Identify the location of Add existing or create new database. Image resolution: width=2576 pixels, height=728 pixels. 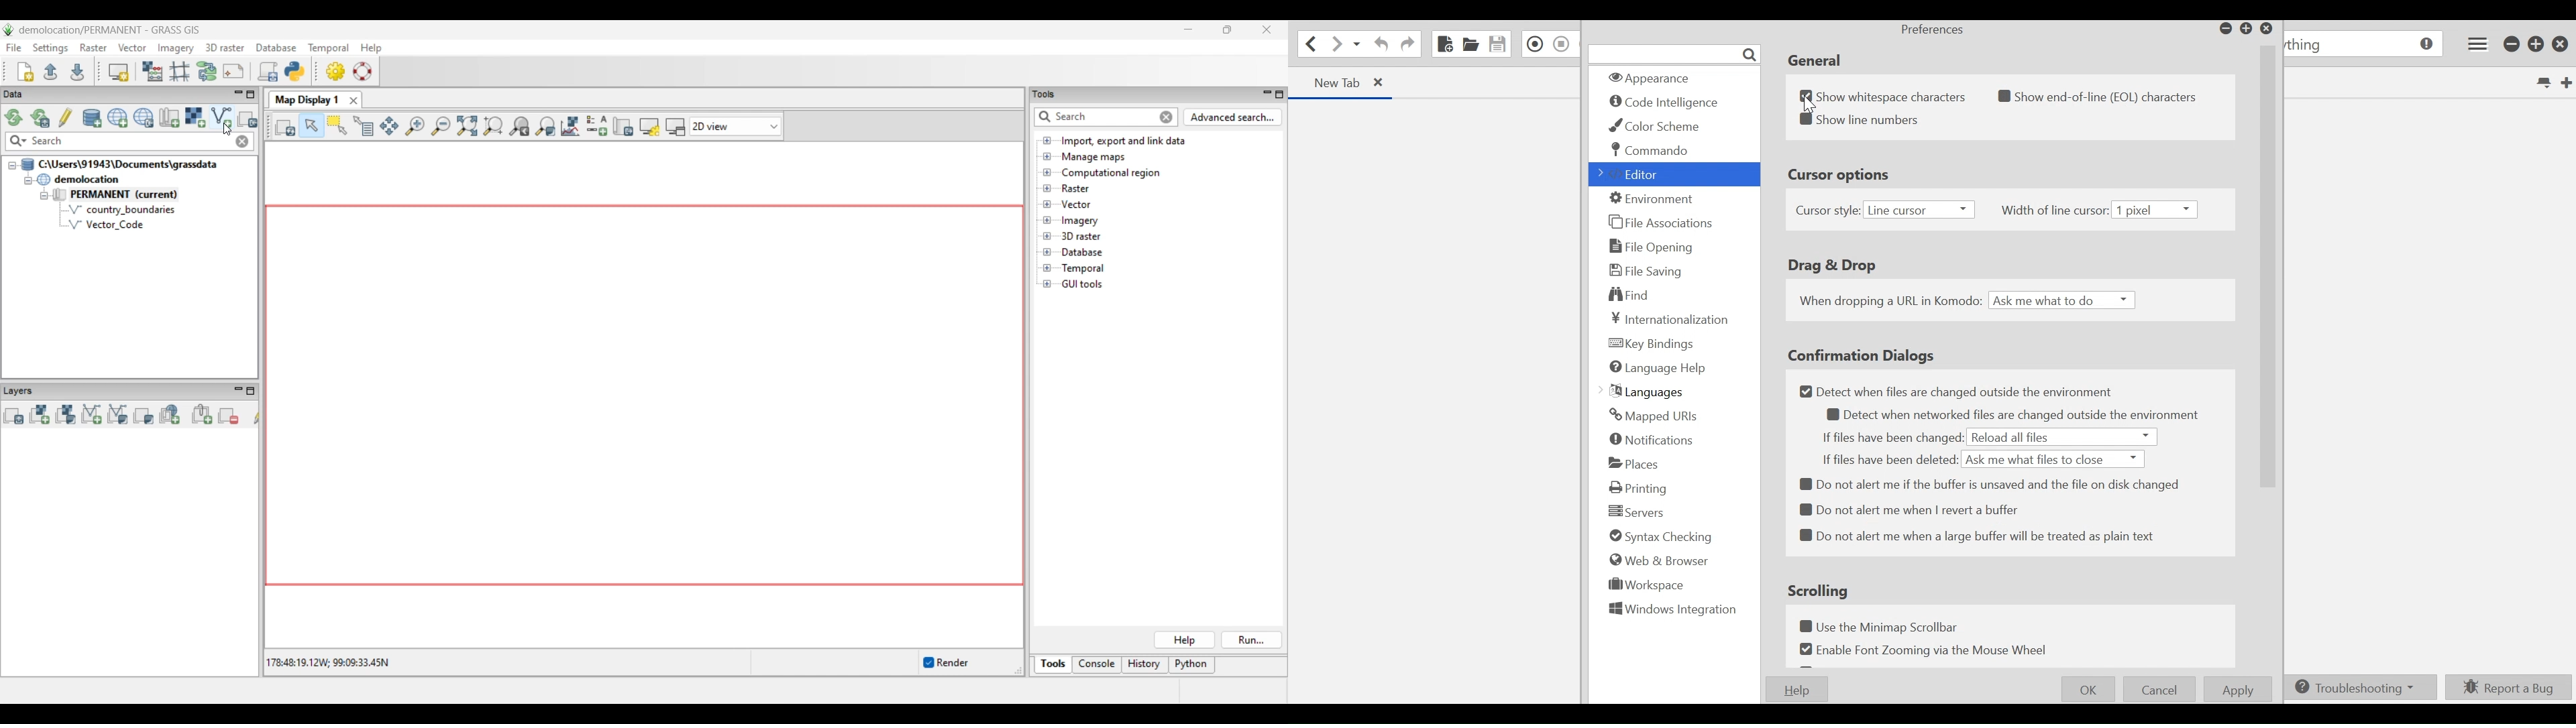
(91, 119).